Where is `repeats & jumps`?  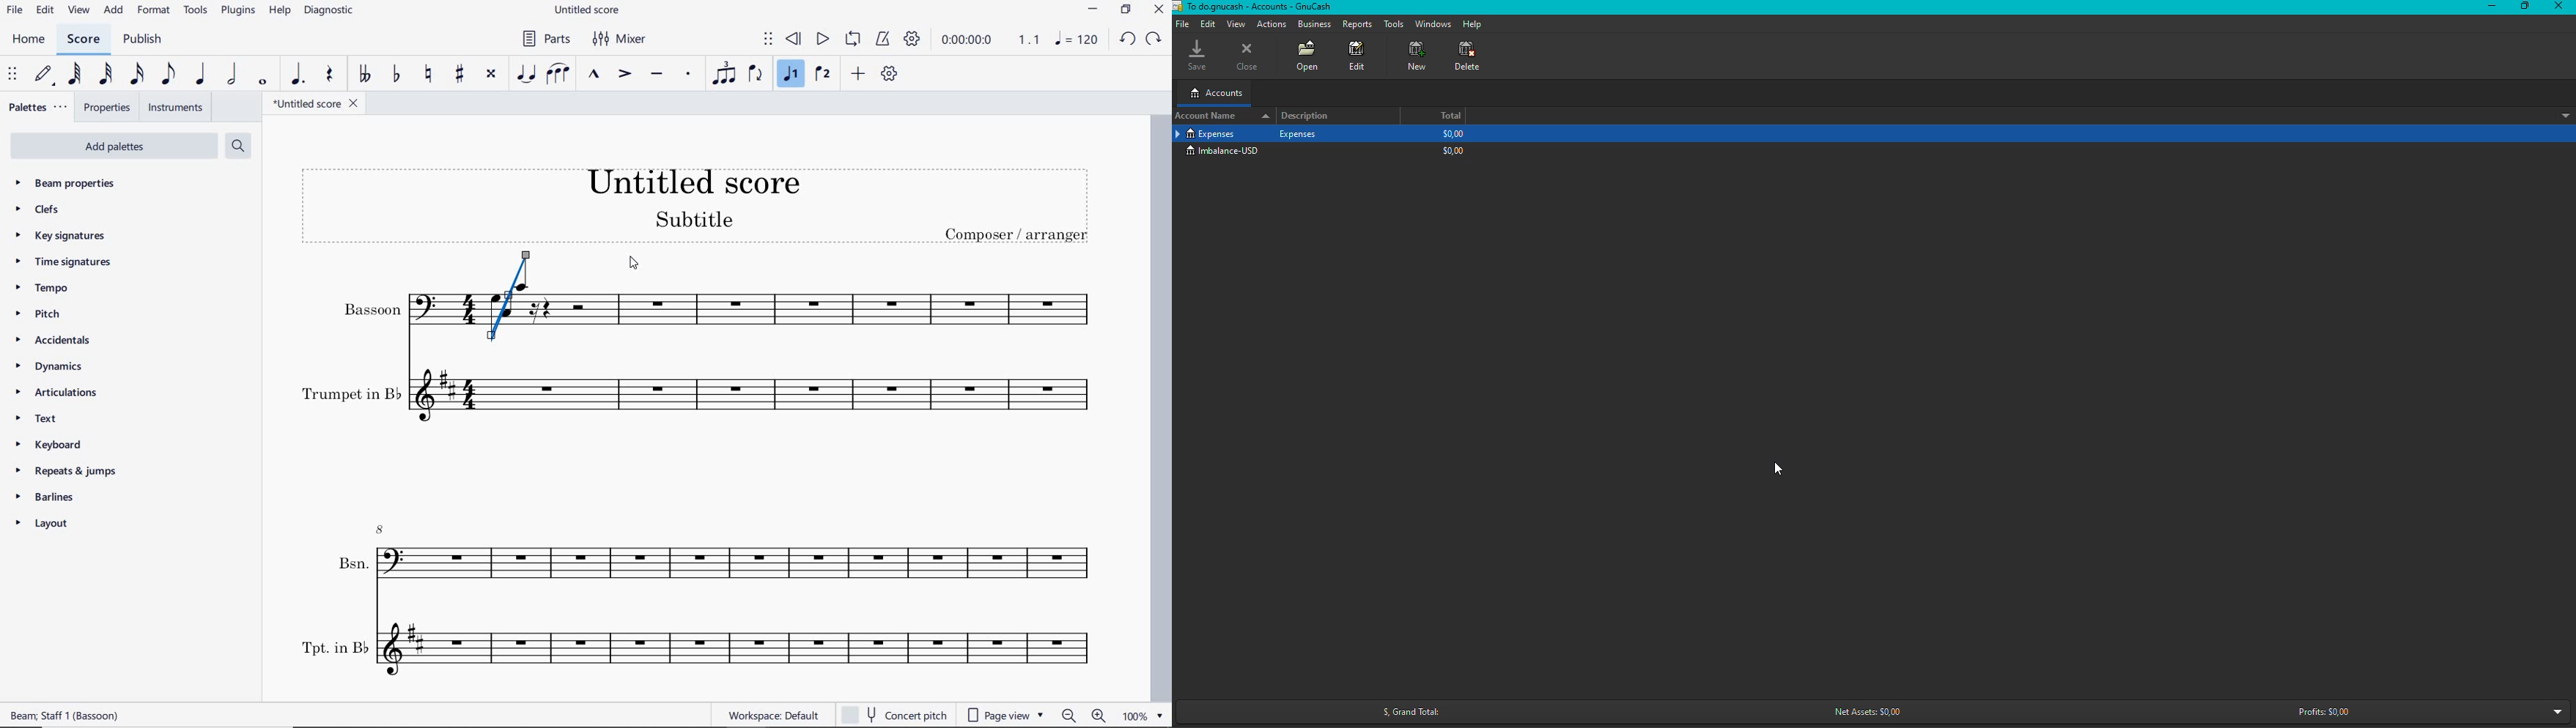
repeats & jumps is located at coordinates (72, 472).